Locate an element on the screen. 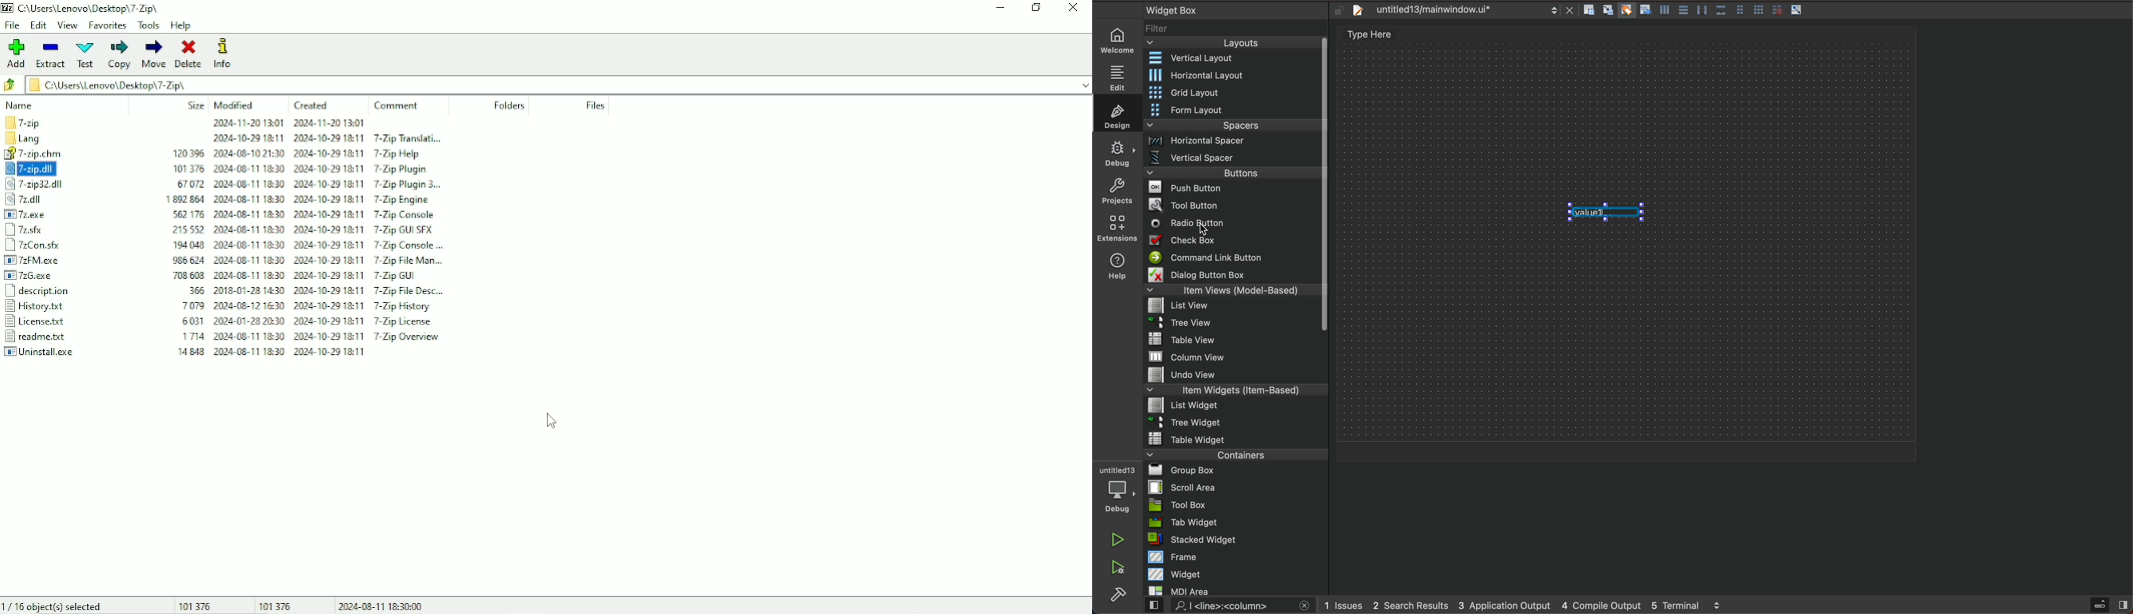  widget box is located at coordinates (1224, 10).